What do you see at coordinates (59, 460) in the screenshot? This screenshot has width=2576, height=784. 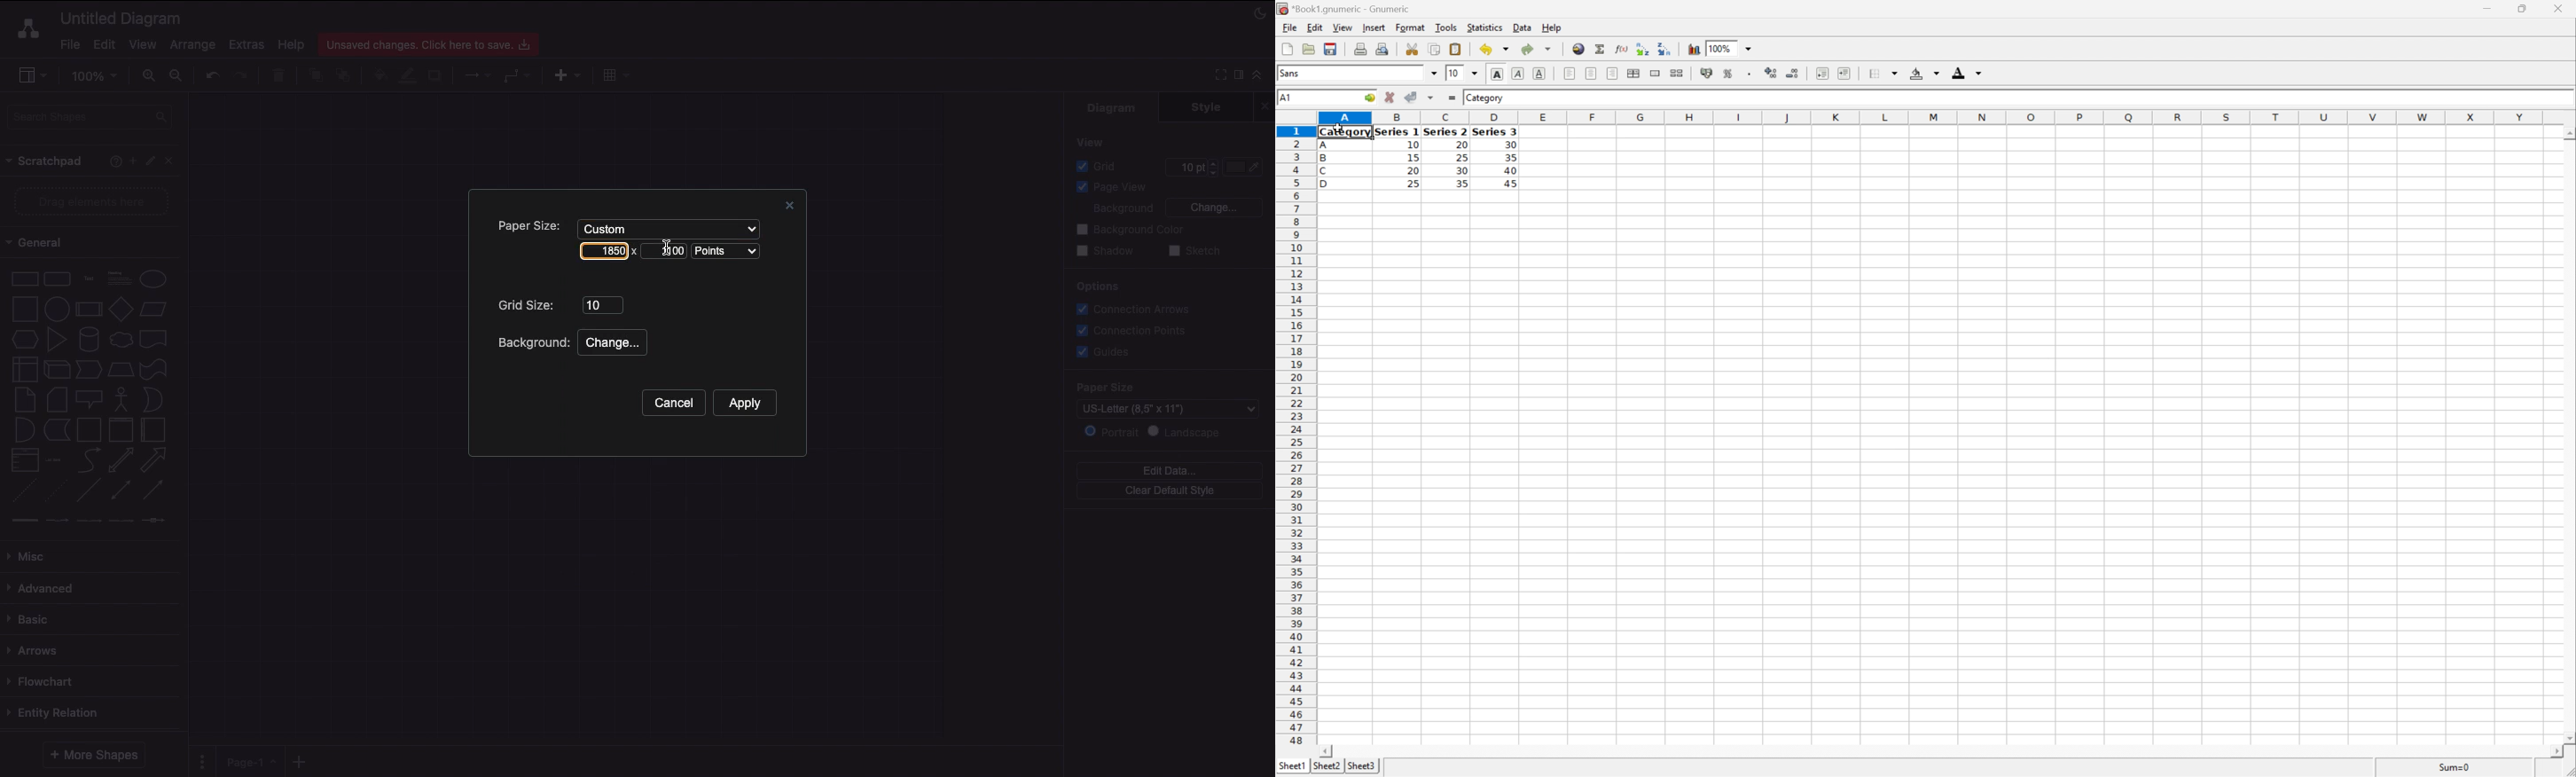 I see `Item list` at bounding box center [59, 460].